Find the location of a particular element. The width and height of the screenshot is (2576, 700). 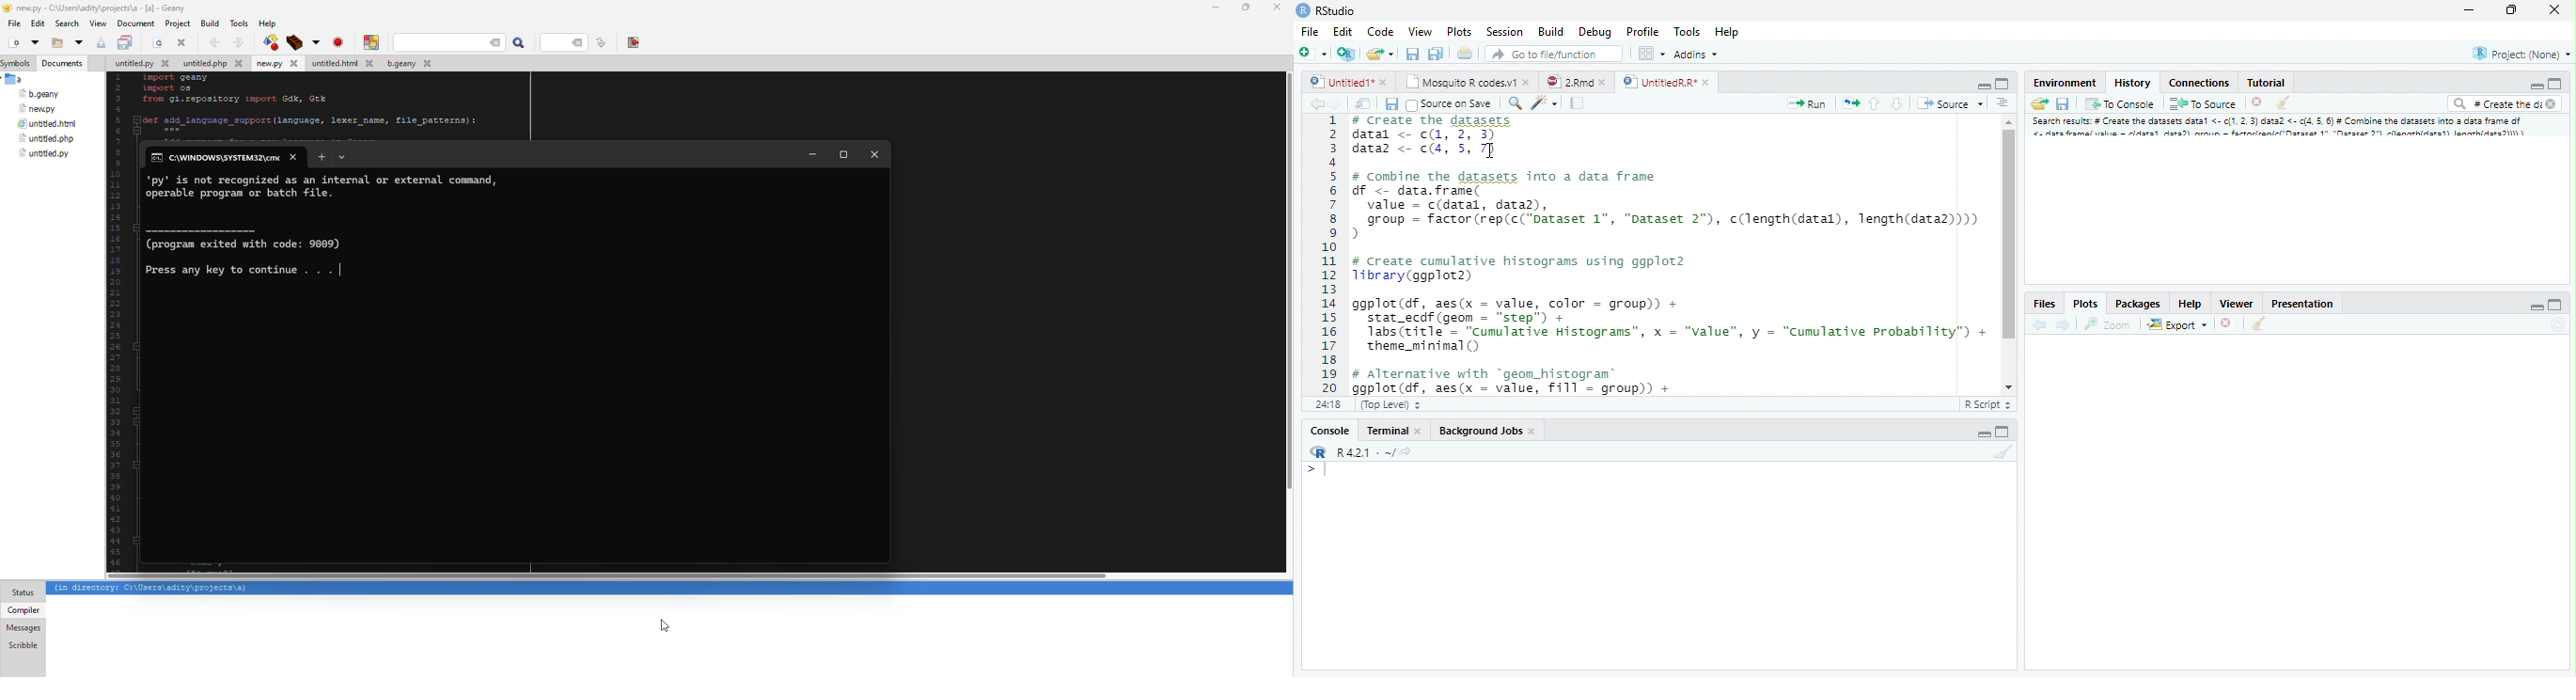

Minimize is located at coordinates (2534, 306).